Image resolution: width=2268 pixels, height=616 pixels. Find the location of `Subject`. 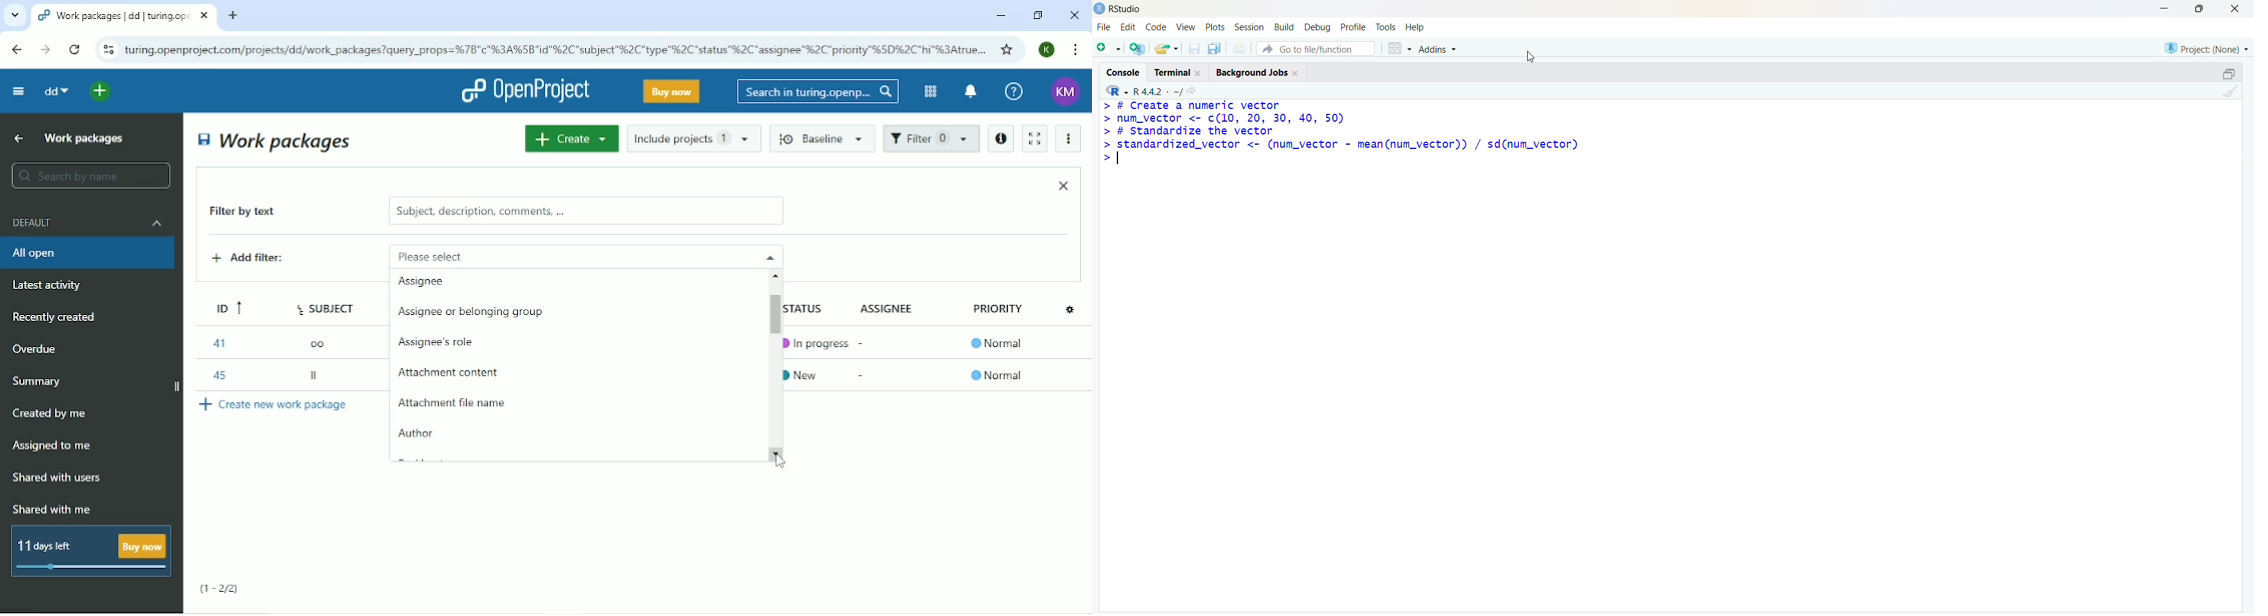

Subject is located at coordinates (328, 305).